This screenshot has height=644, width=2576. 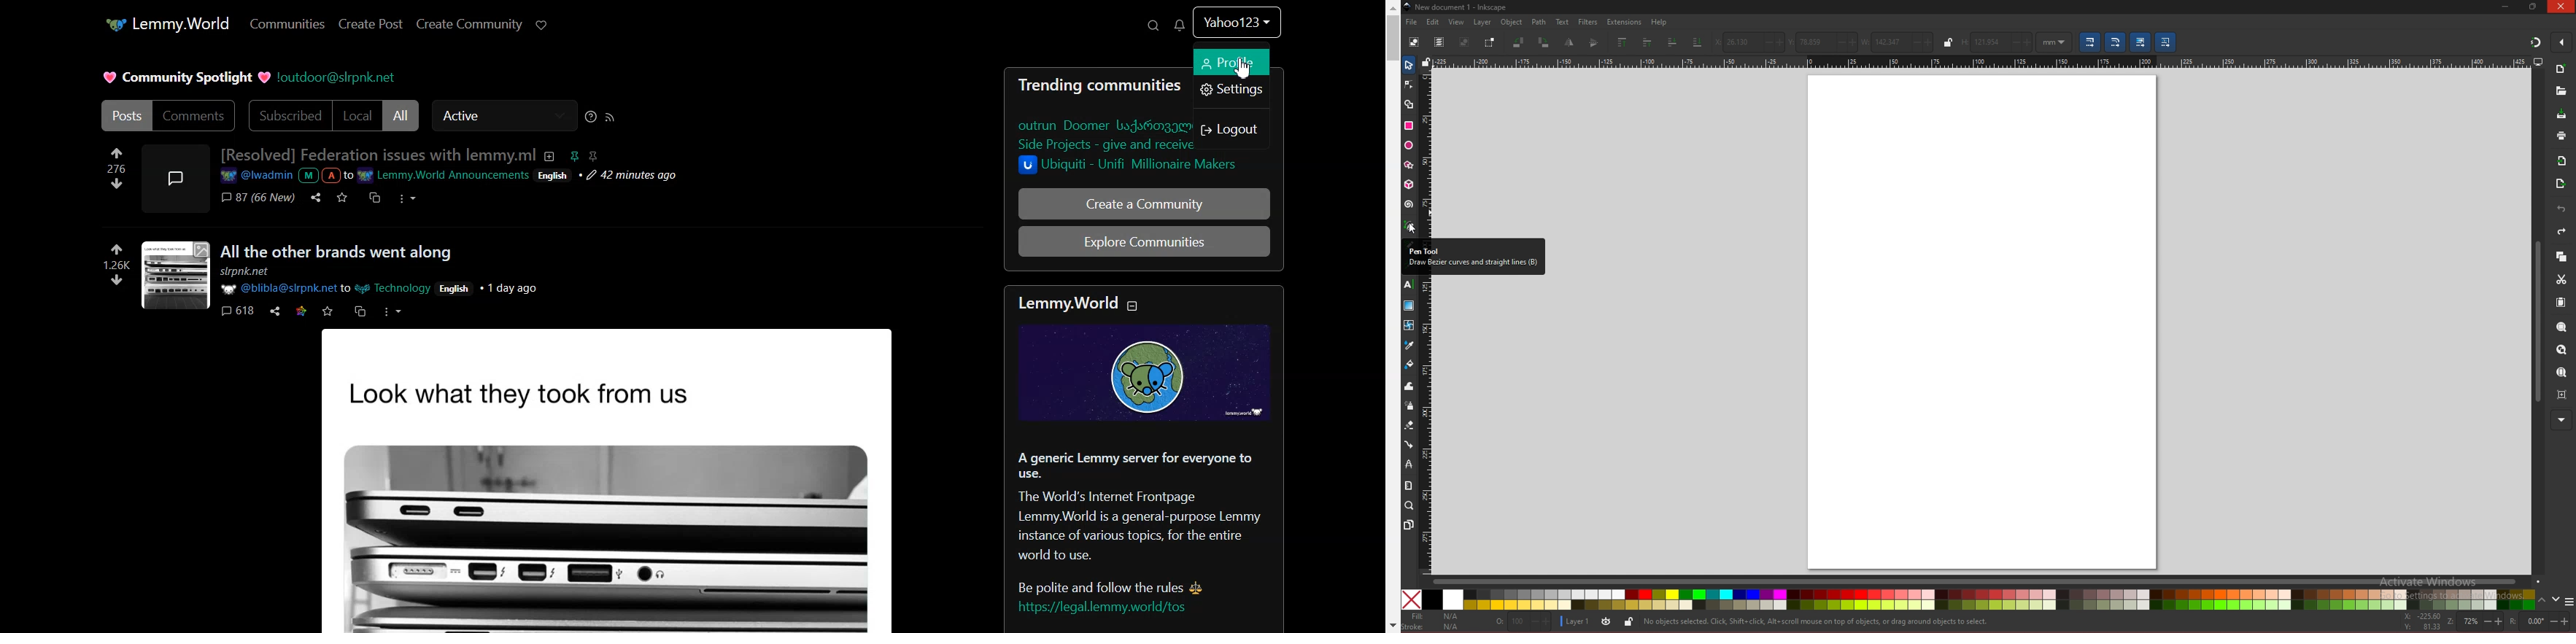 What do you see at coordinates (2055, 42) in the screenshot?
I see `units` at bounding box center [2055, 42].